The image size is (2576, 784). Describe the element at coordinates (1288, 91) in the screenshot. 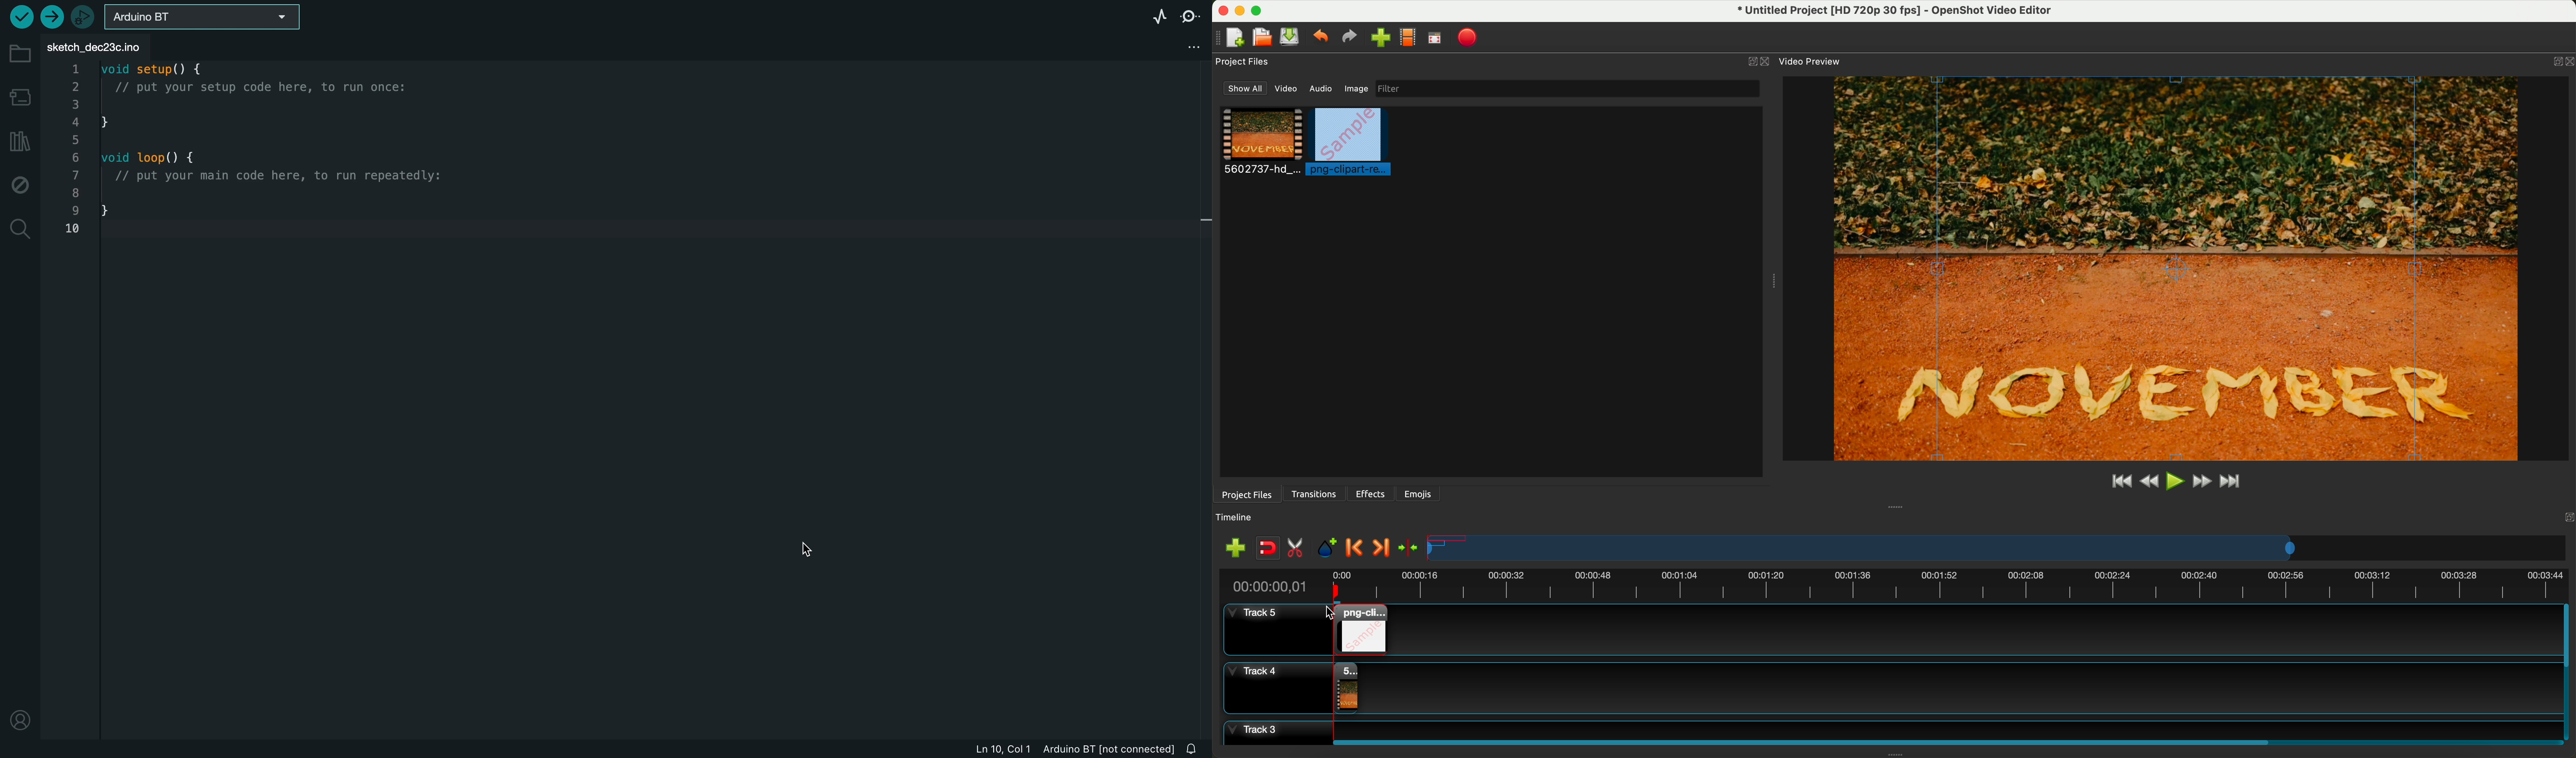

I see `video` at that location.